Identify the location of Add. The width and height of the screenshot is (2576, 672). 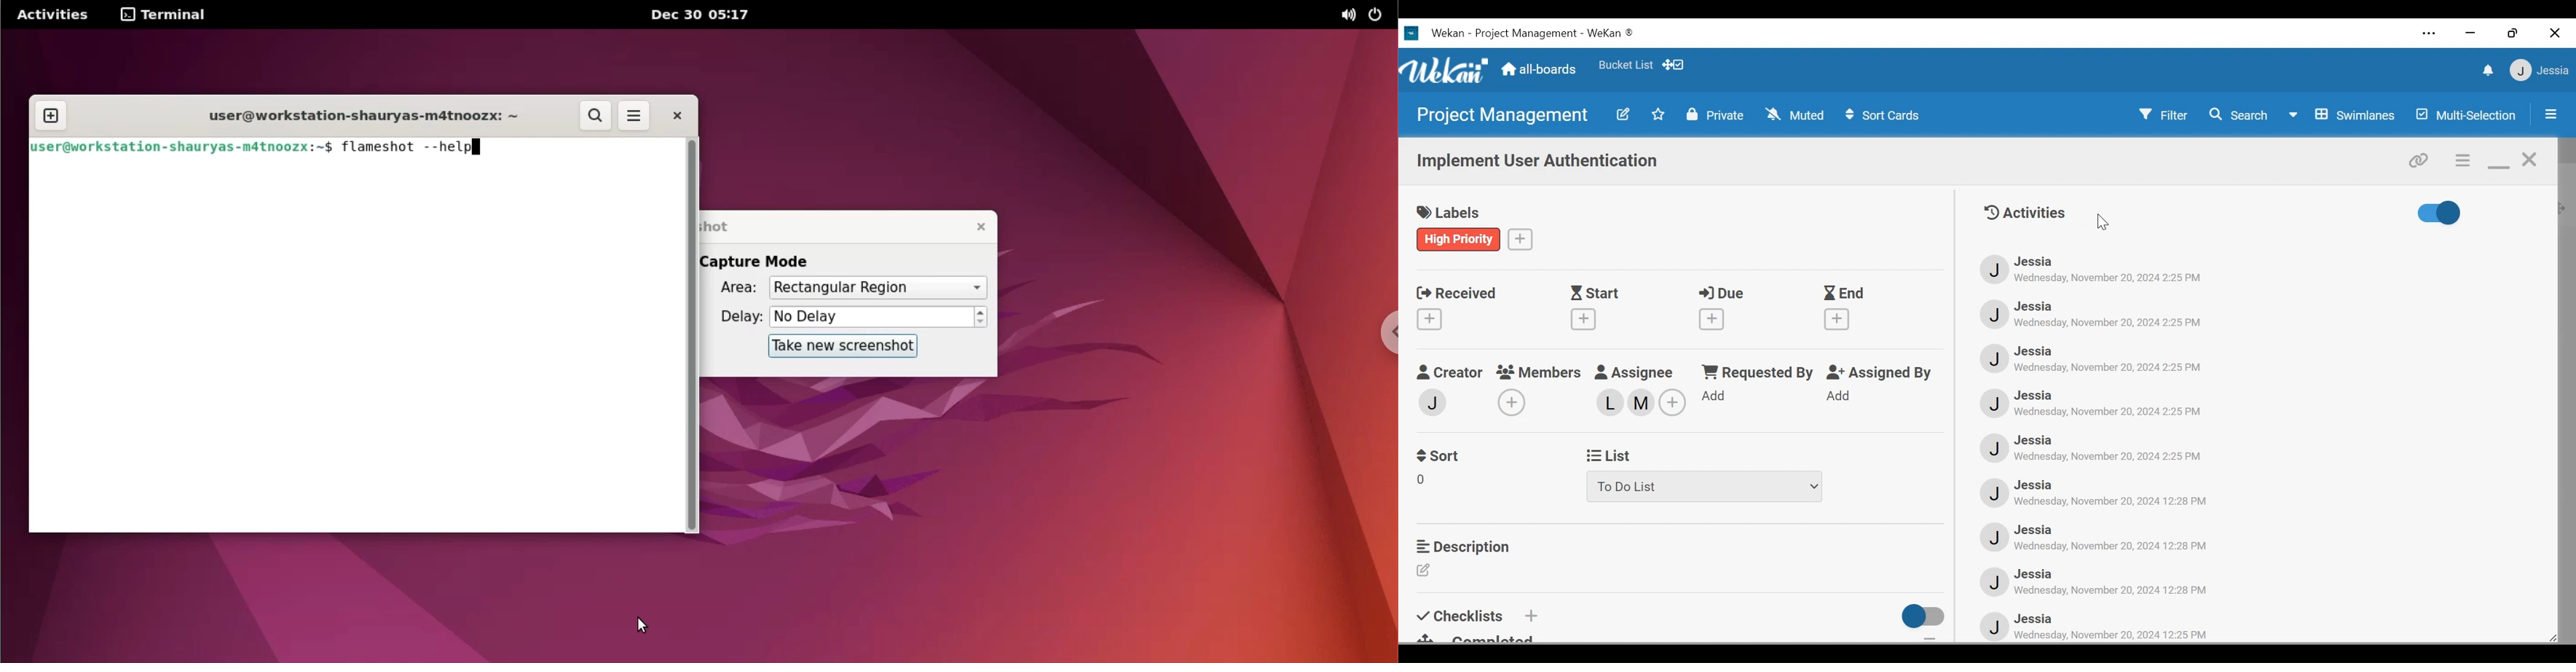
(1513, 402).